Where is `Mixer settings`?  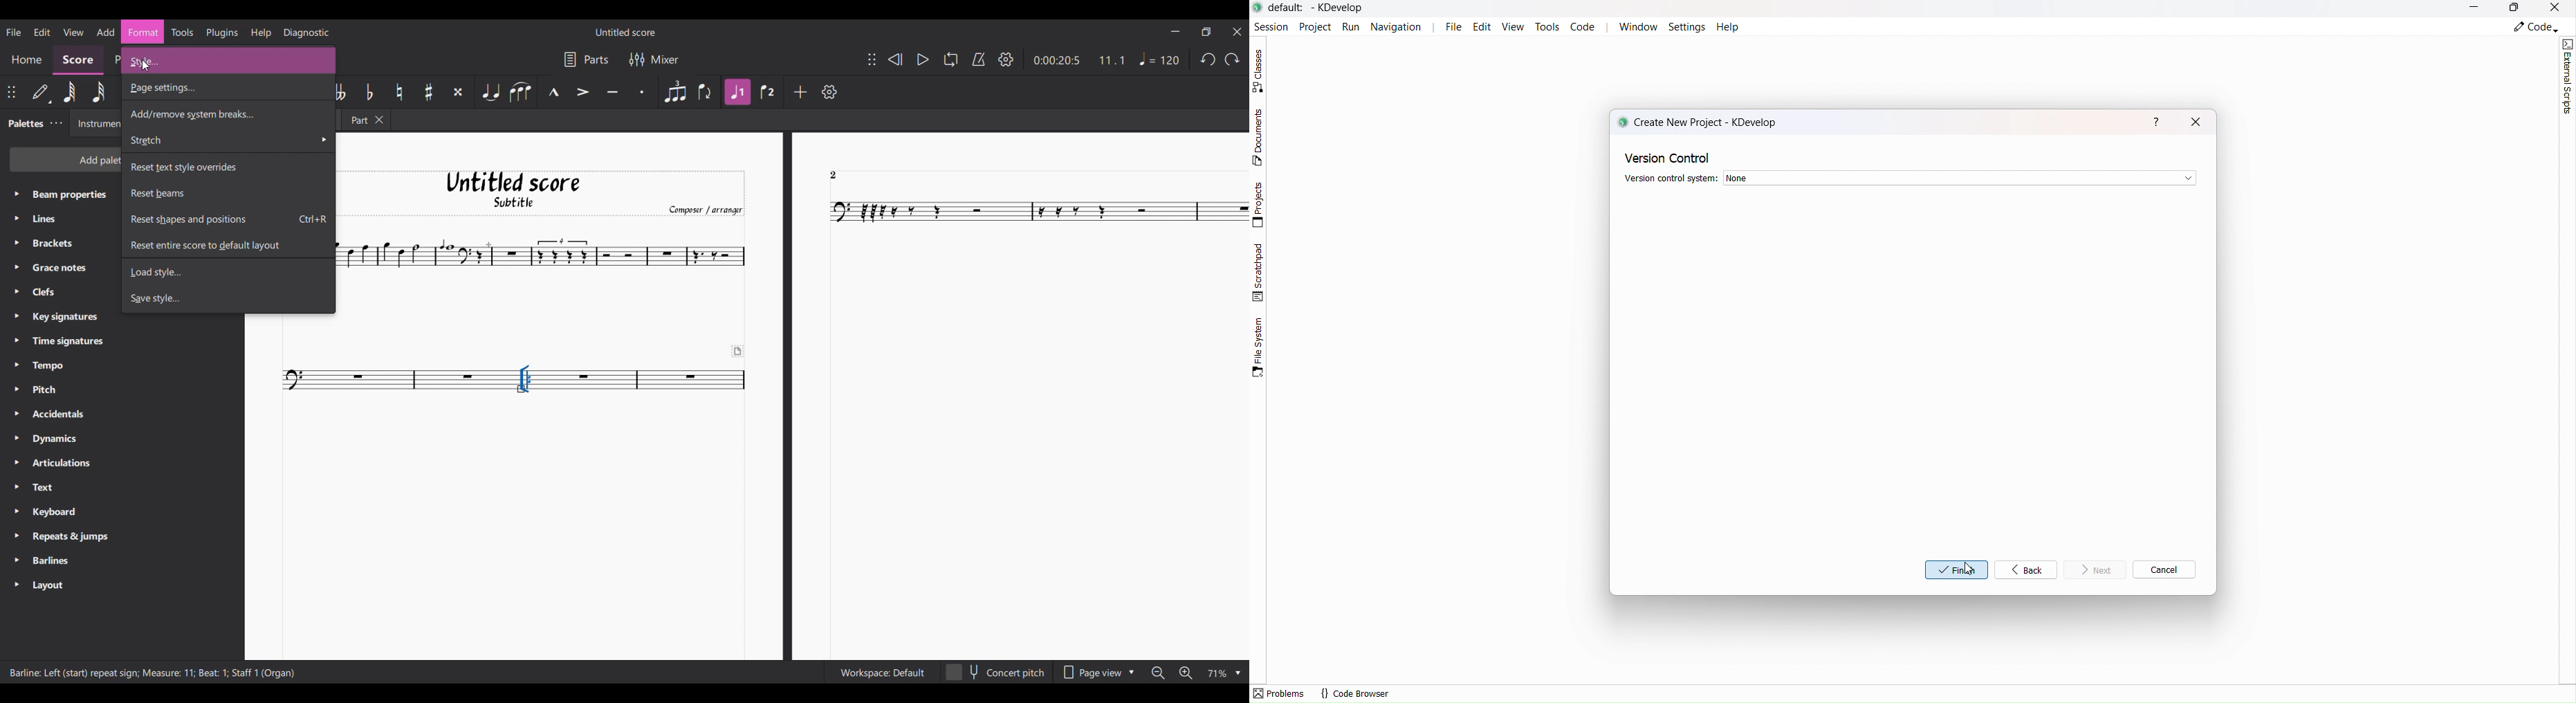 Mixer settings is located at coordinates (655, 60).